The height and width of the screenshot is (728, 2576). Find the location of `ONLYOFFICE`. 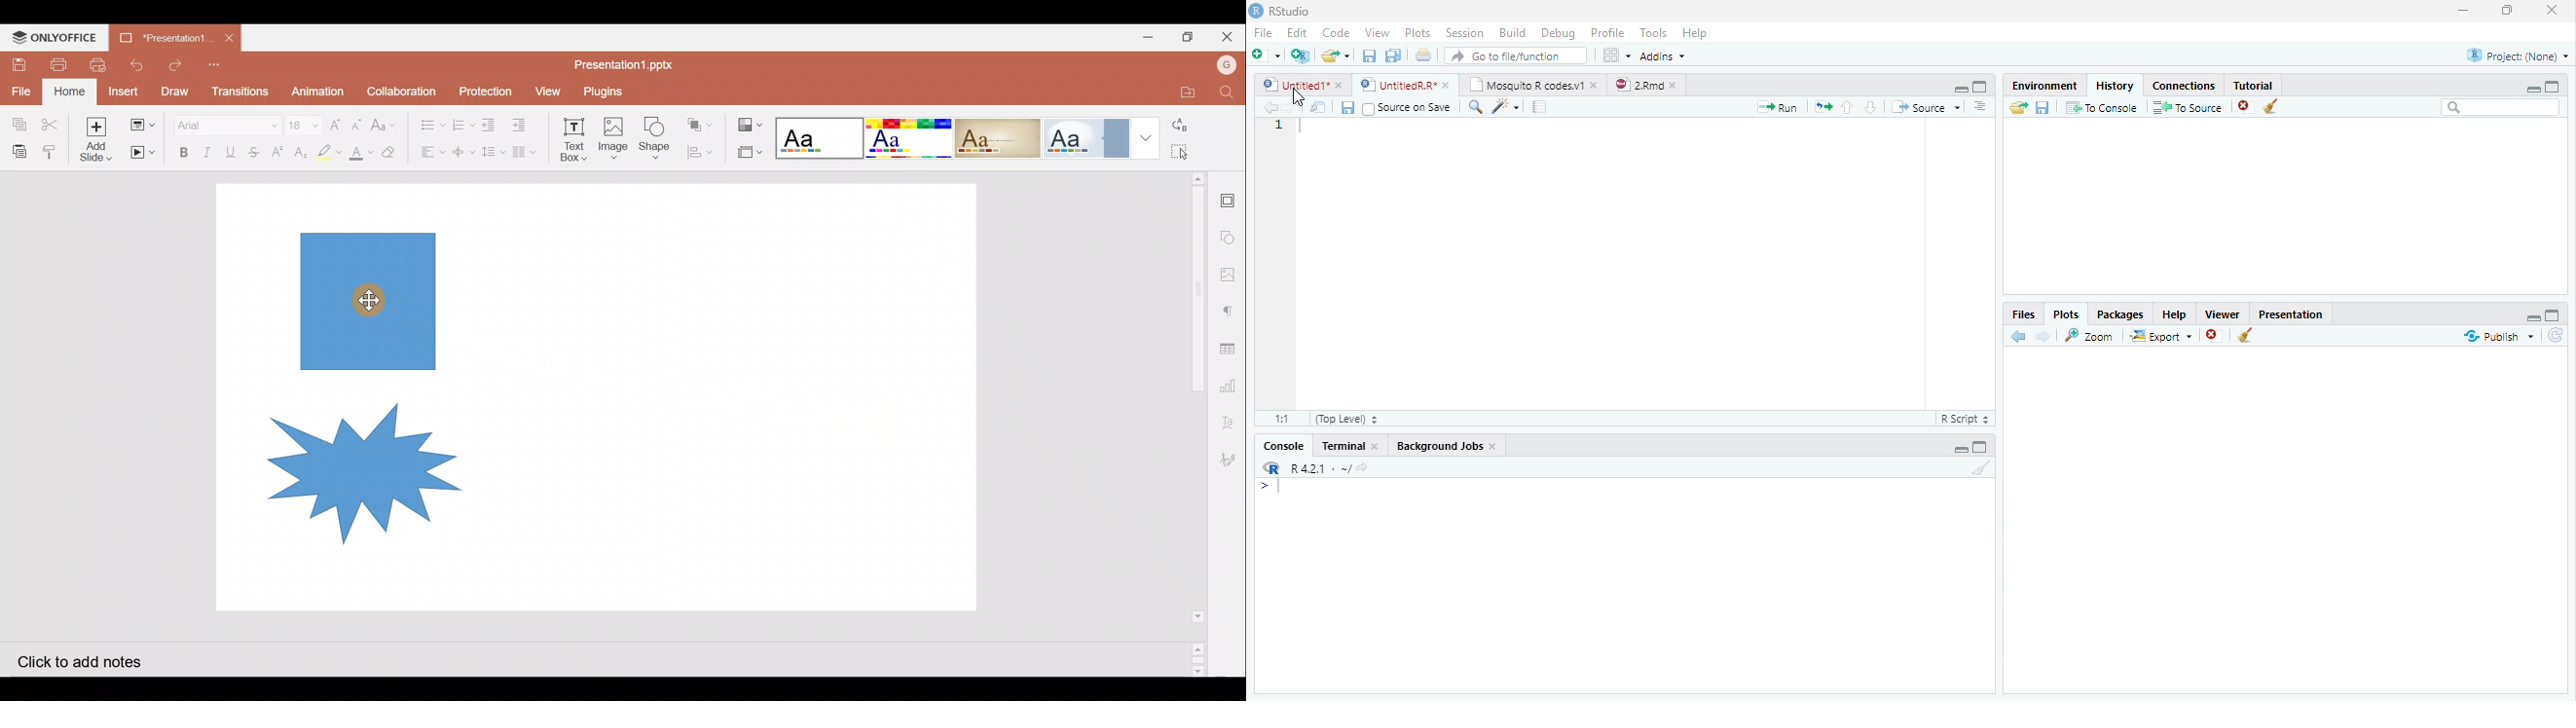

ONLYOFFICE is located at coordinates (57, 36).